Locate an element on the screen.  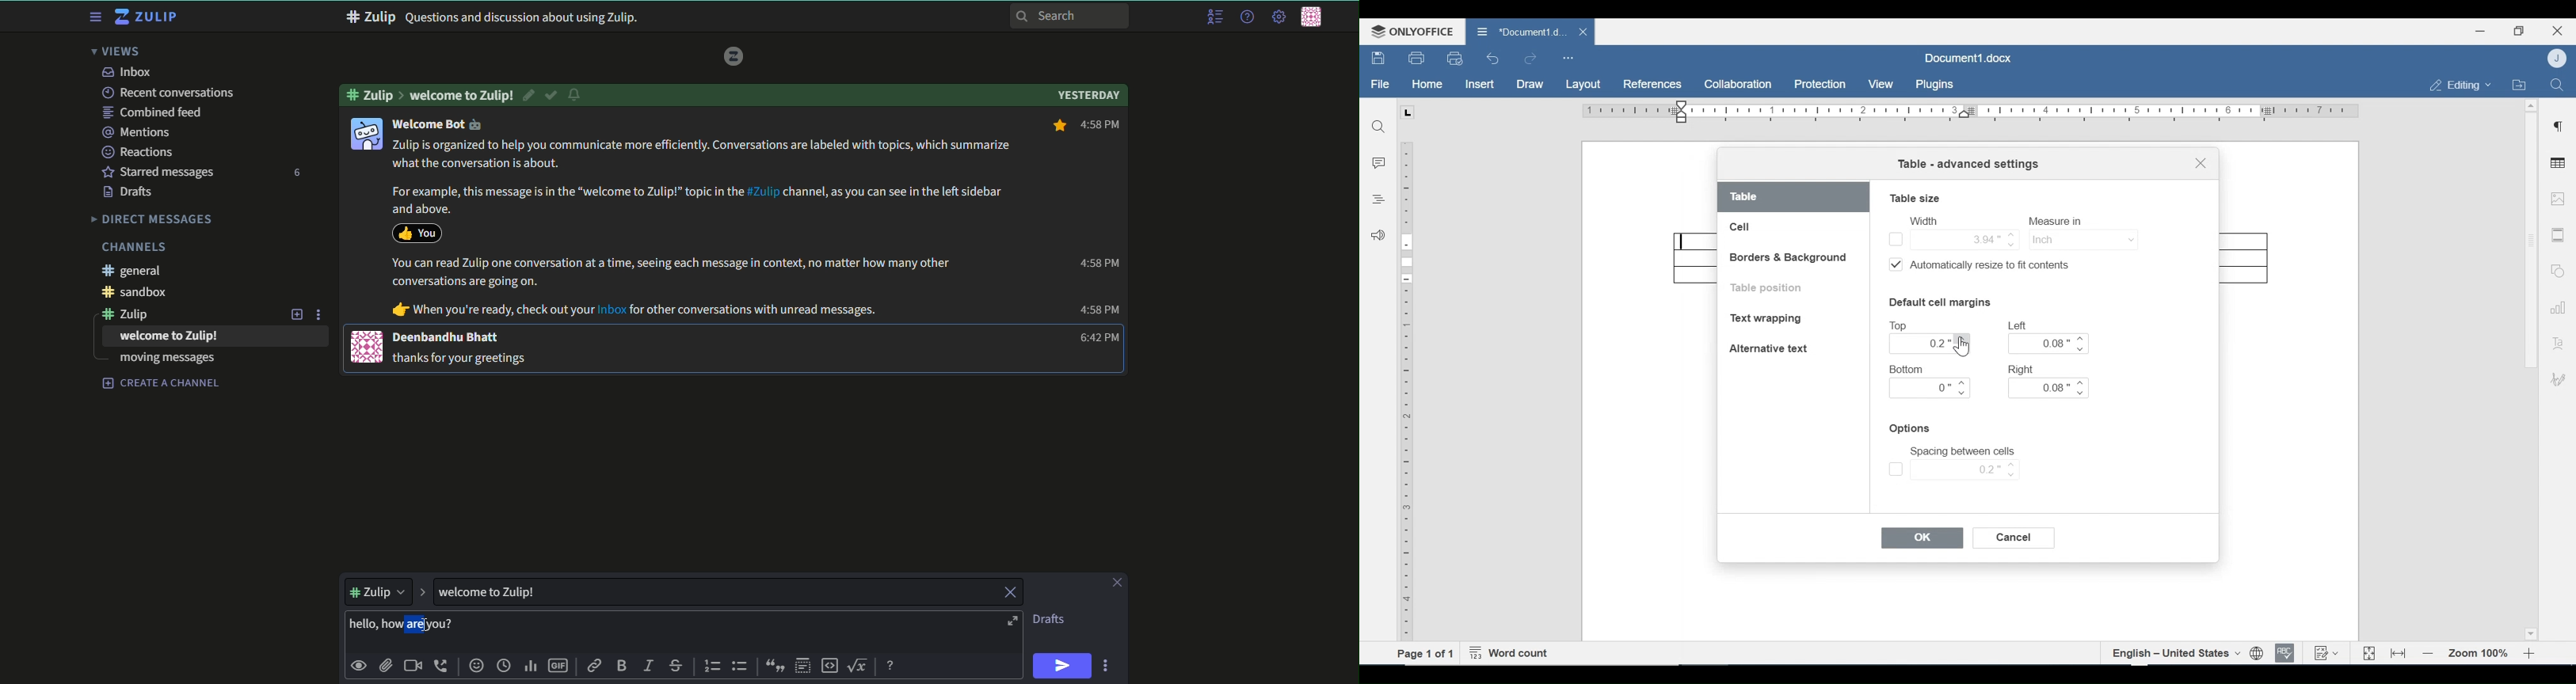
#sandbox is located at coordinates (140, 293).